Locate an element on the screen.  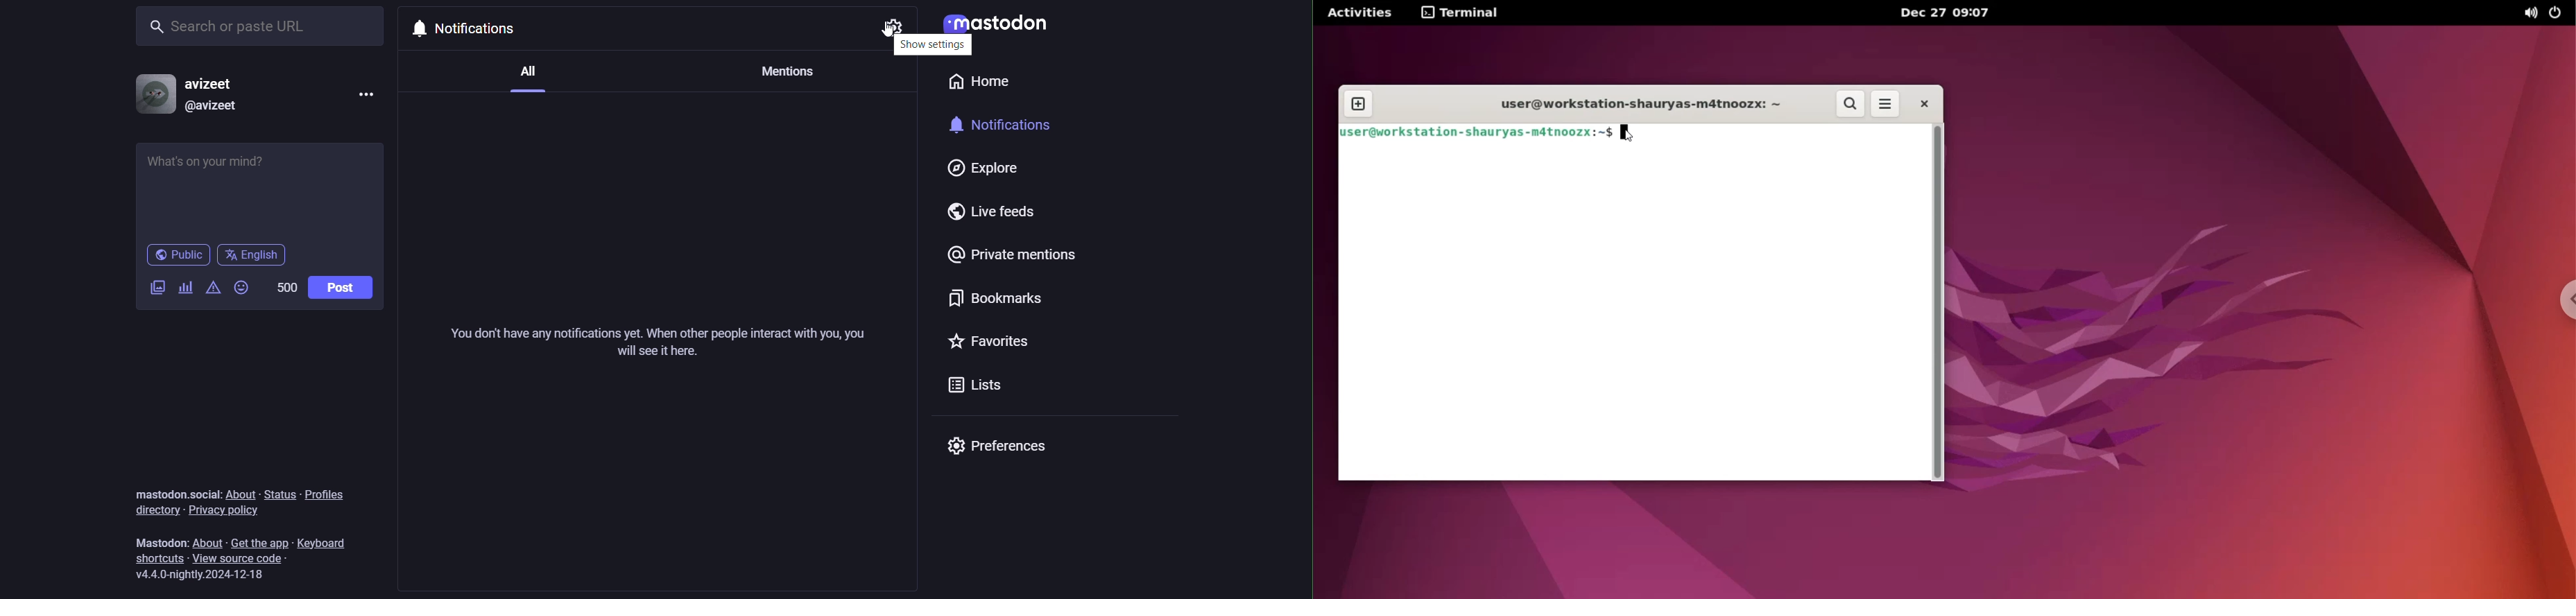
text is located at coordinates (175, 494).